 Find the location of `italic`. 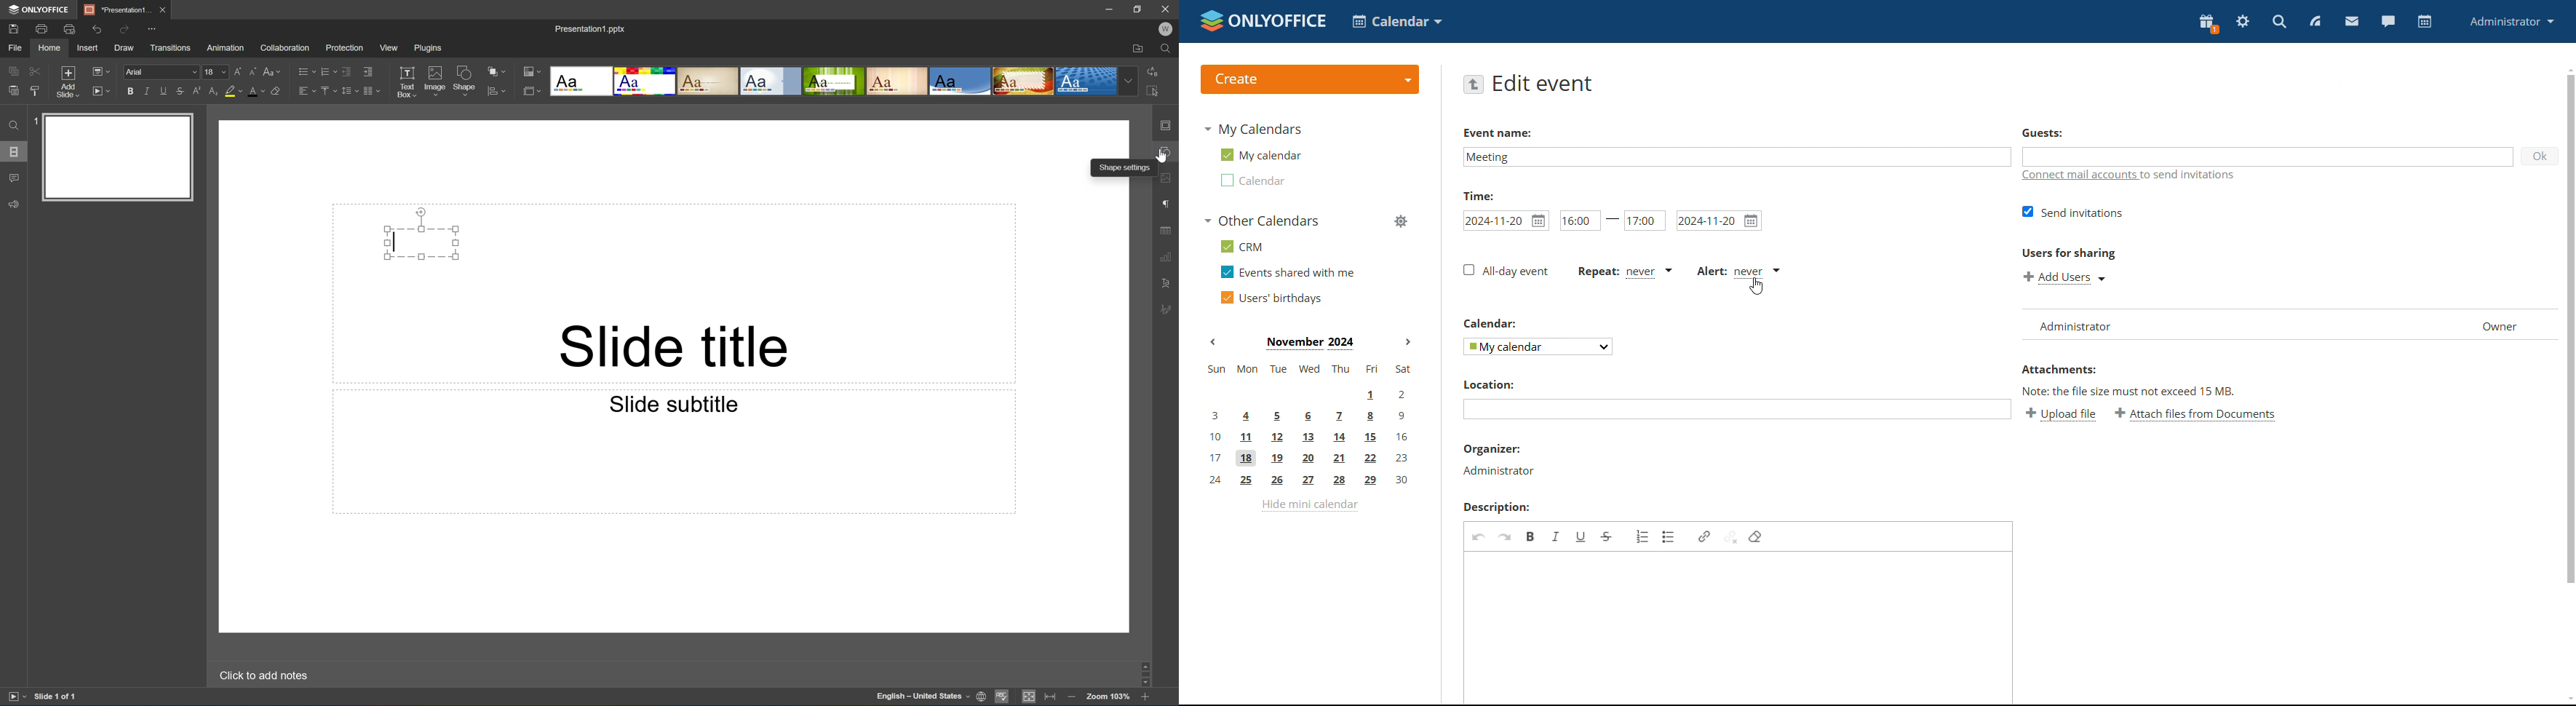

italic is located at coordinates (1557, 536).